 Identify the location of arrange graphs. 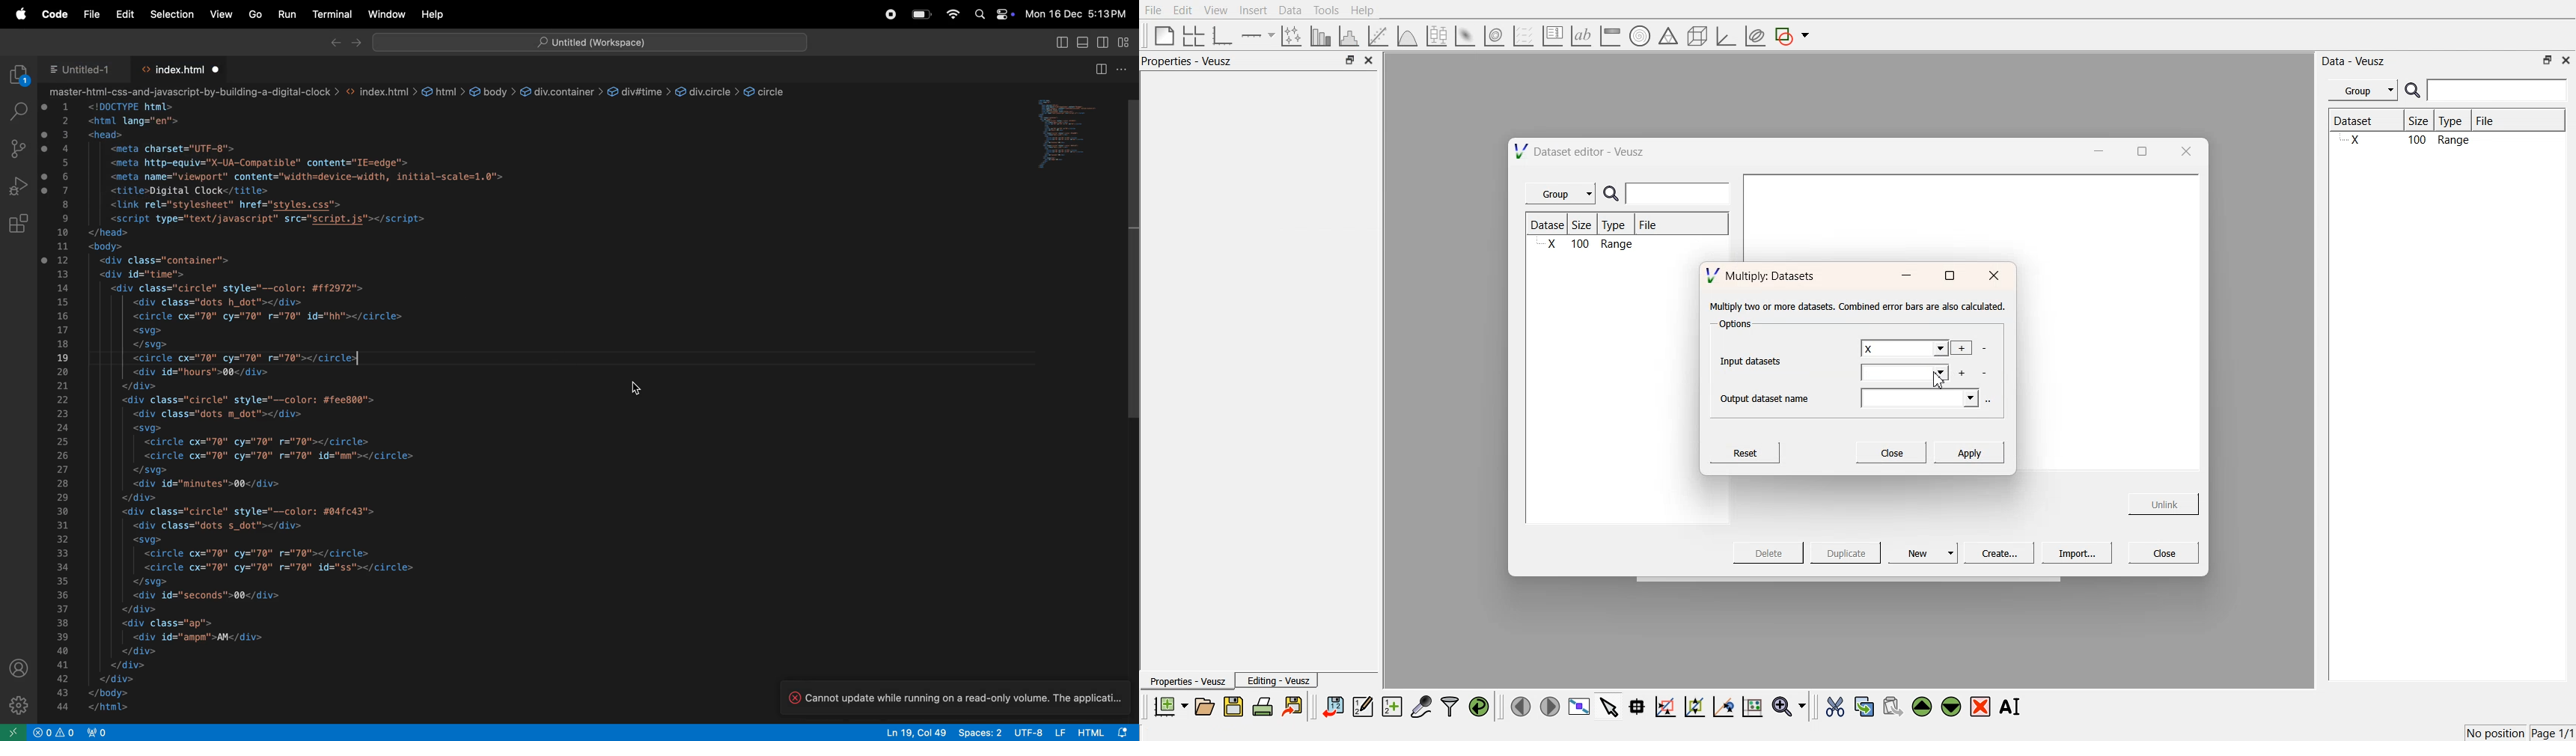
(1191, 35).